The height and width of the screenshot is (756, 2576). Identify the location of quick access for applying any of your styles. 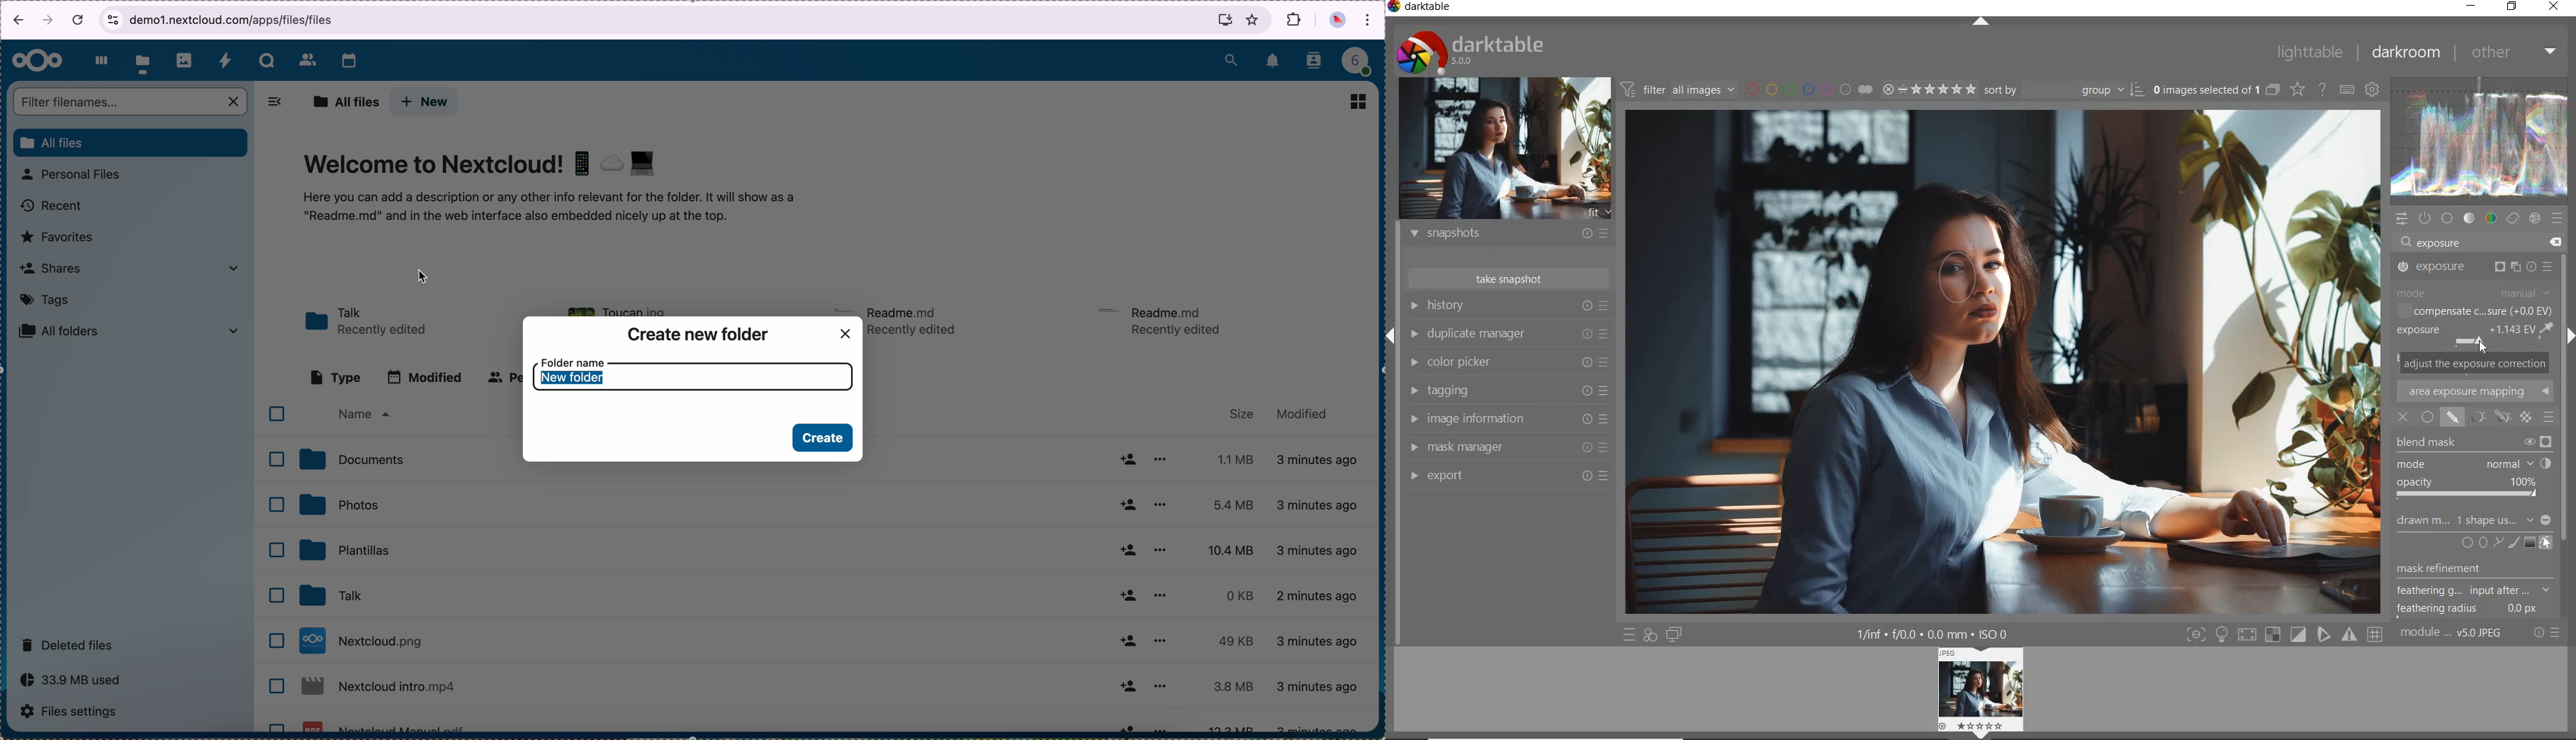
(1649, 636).